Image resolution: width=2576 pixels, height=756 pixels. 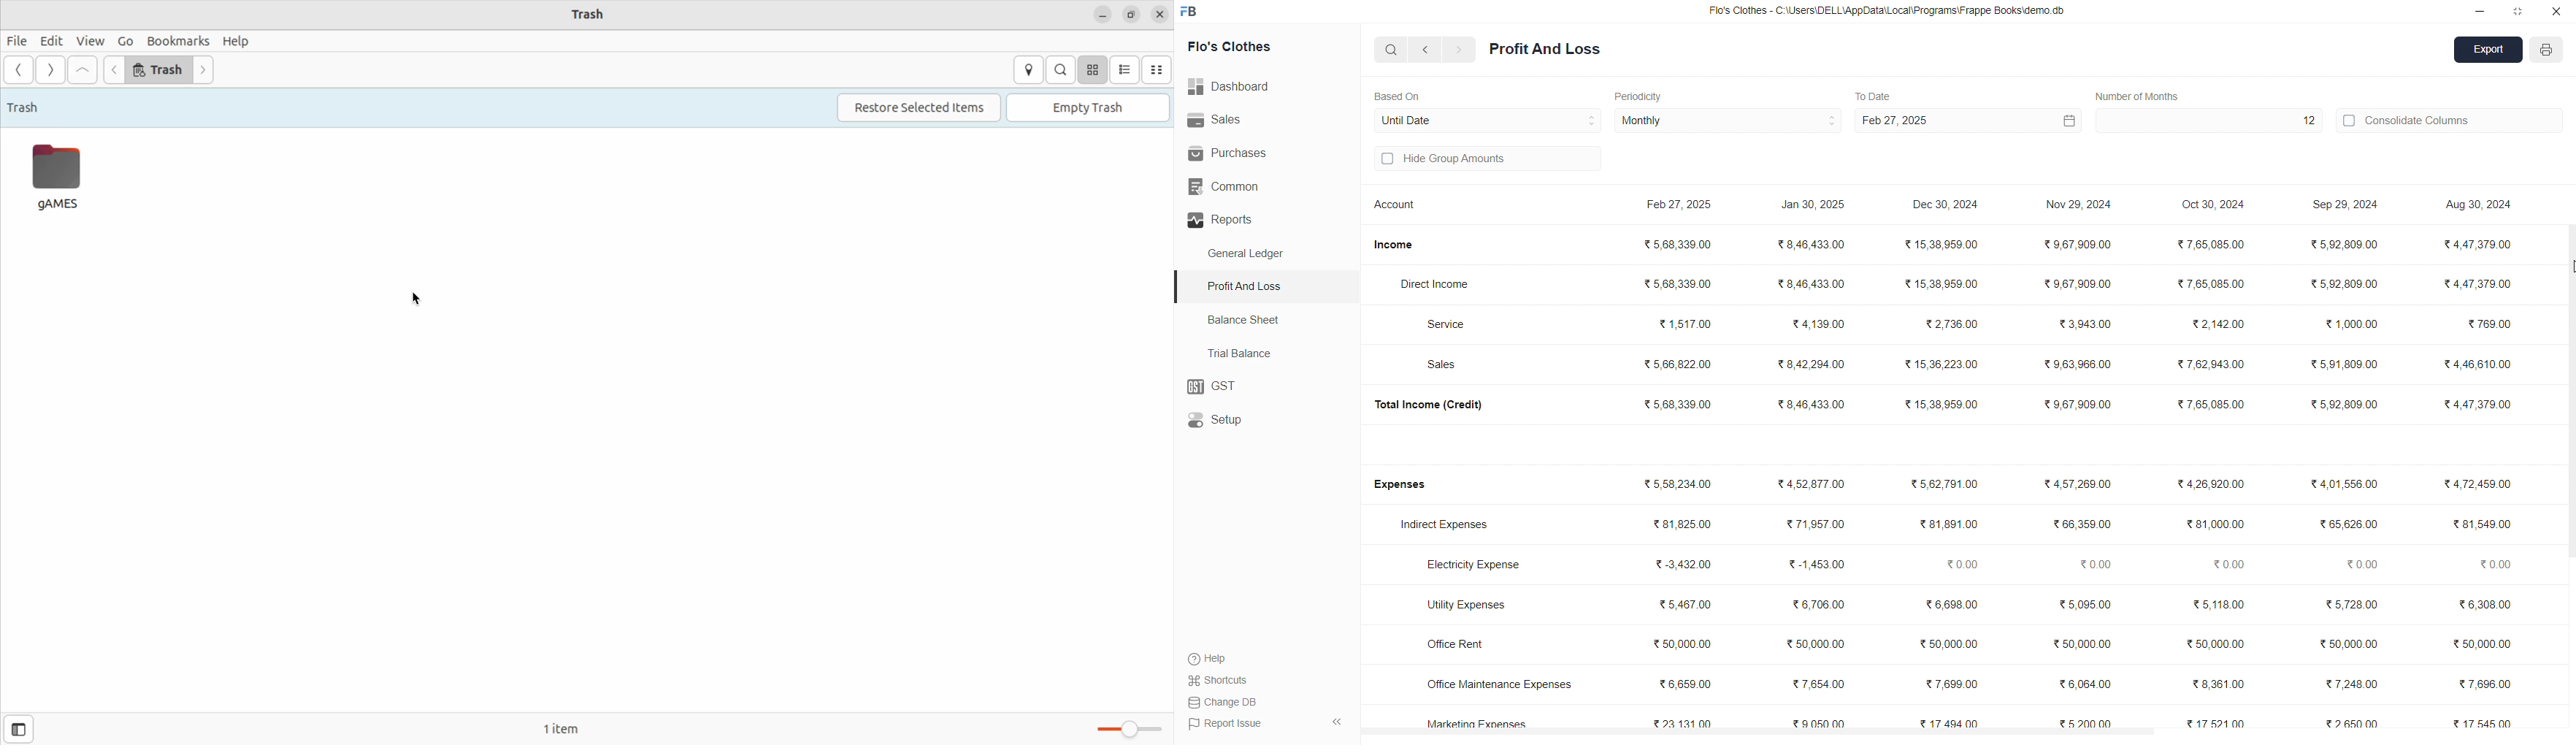 What do you see at coordinates (2086, 524) in the screenshot?
I see `₹66,359.00` at bounding box center [2086, 524].